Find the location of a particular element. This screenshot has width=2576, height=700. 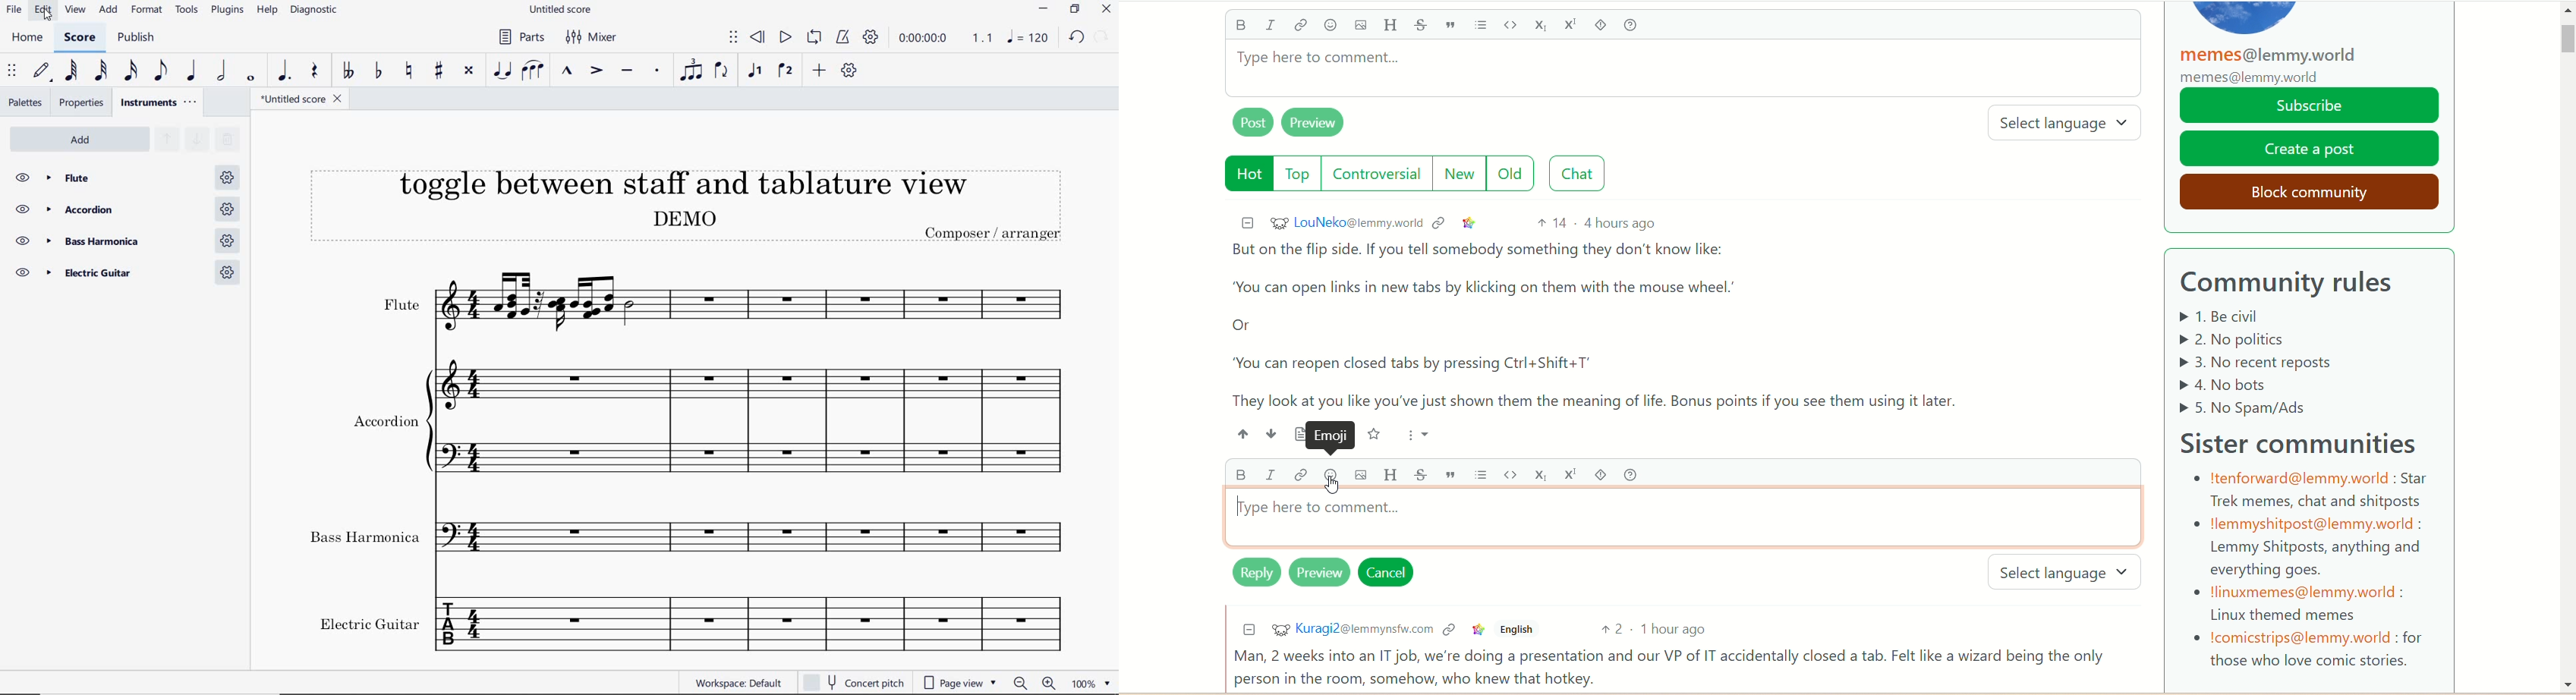

source is located at coordinates (1295, 434).